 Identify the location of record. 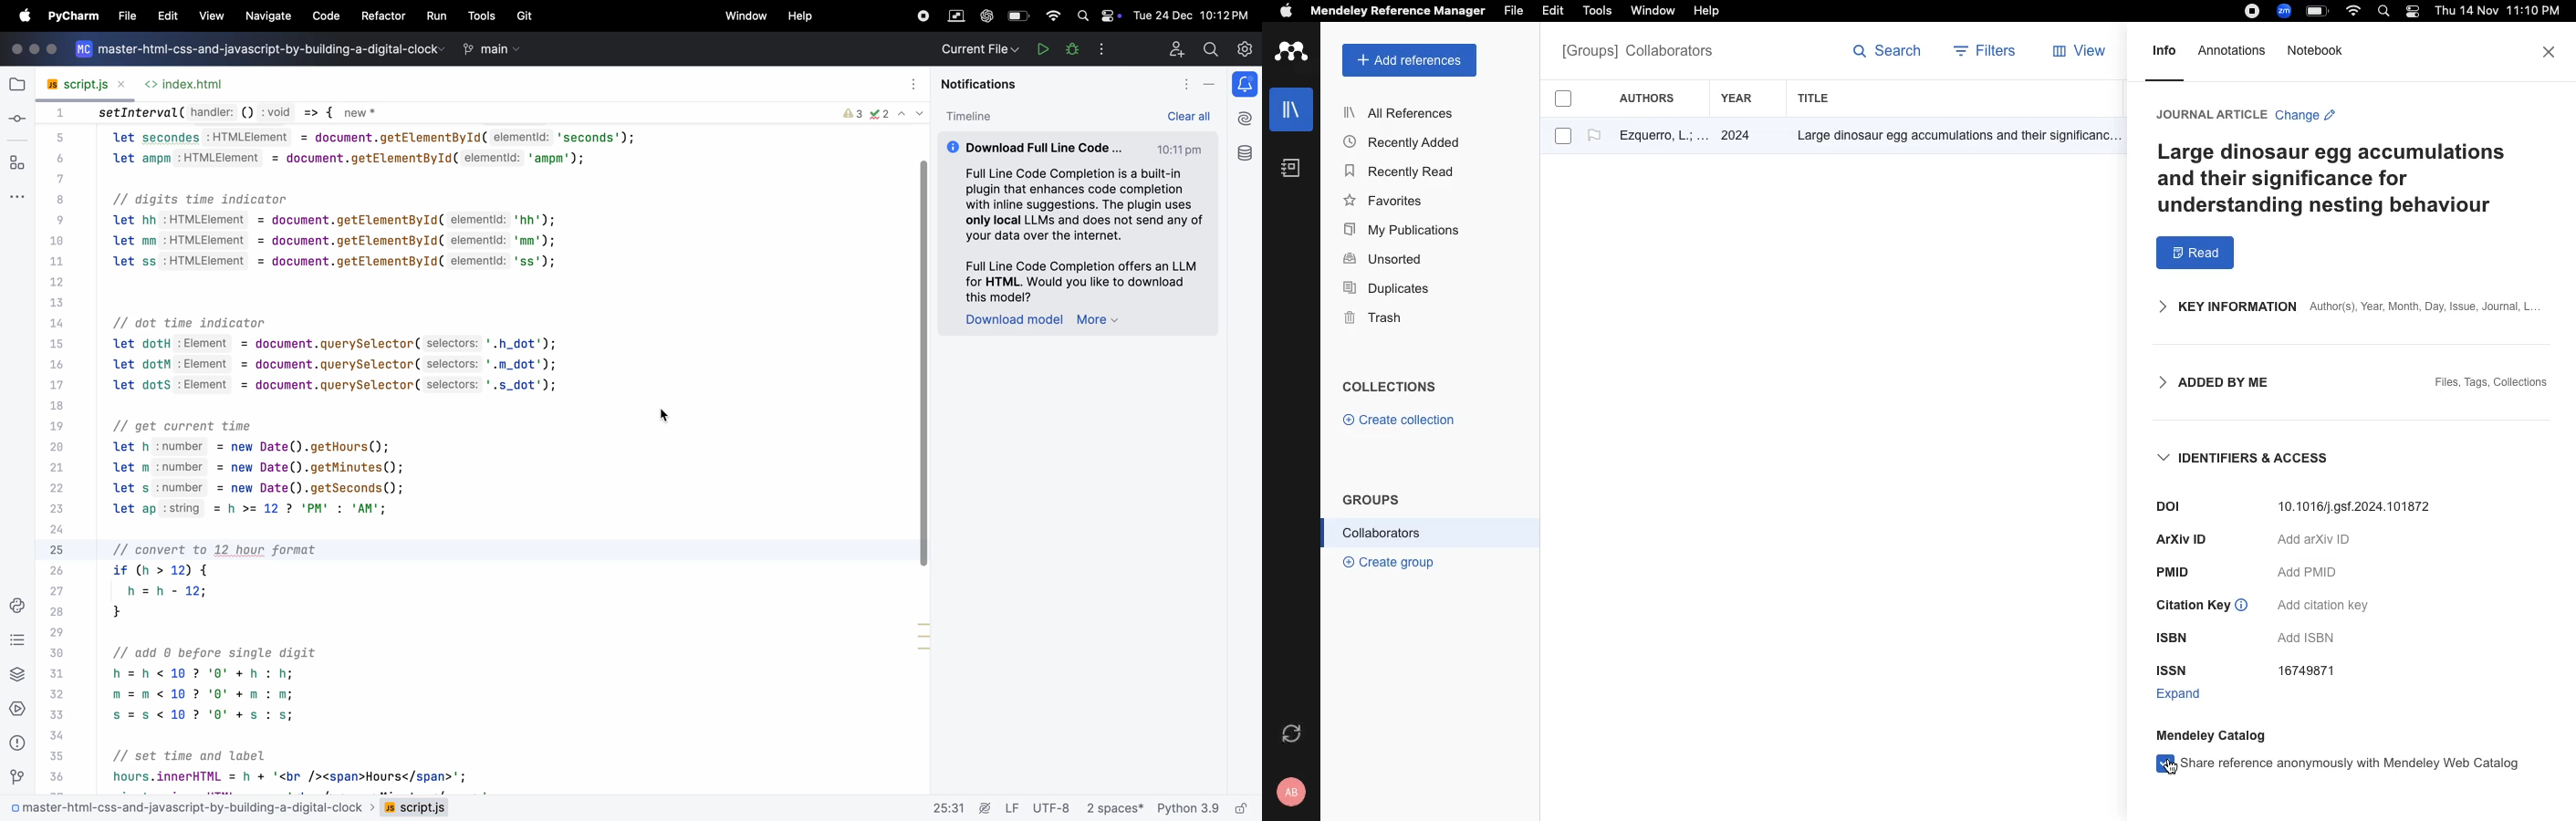
(922, 15).